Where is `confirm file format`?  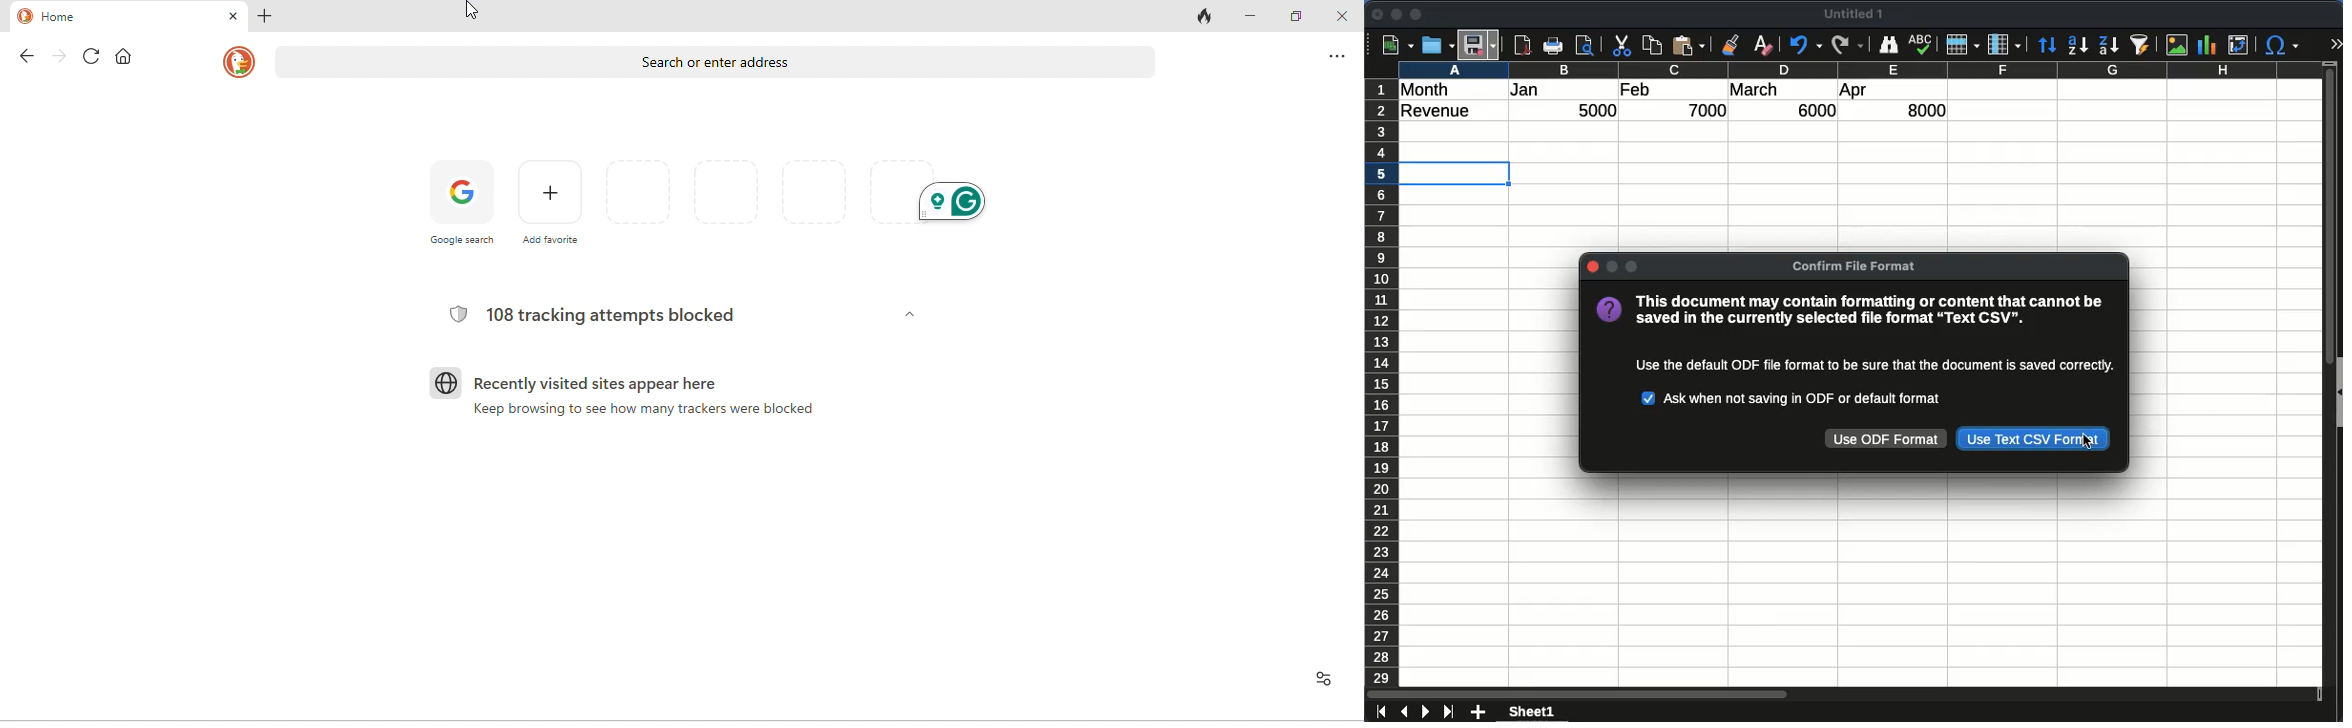
confirm file format is located at coordinates (1858, 265).